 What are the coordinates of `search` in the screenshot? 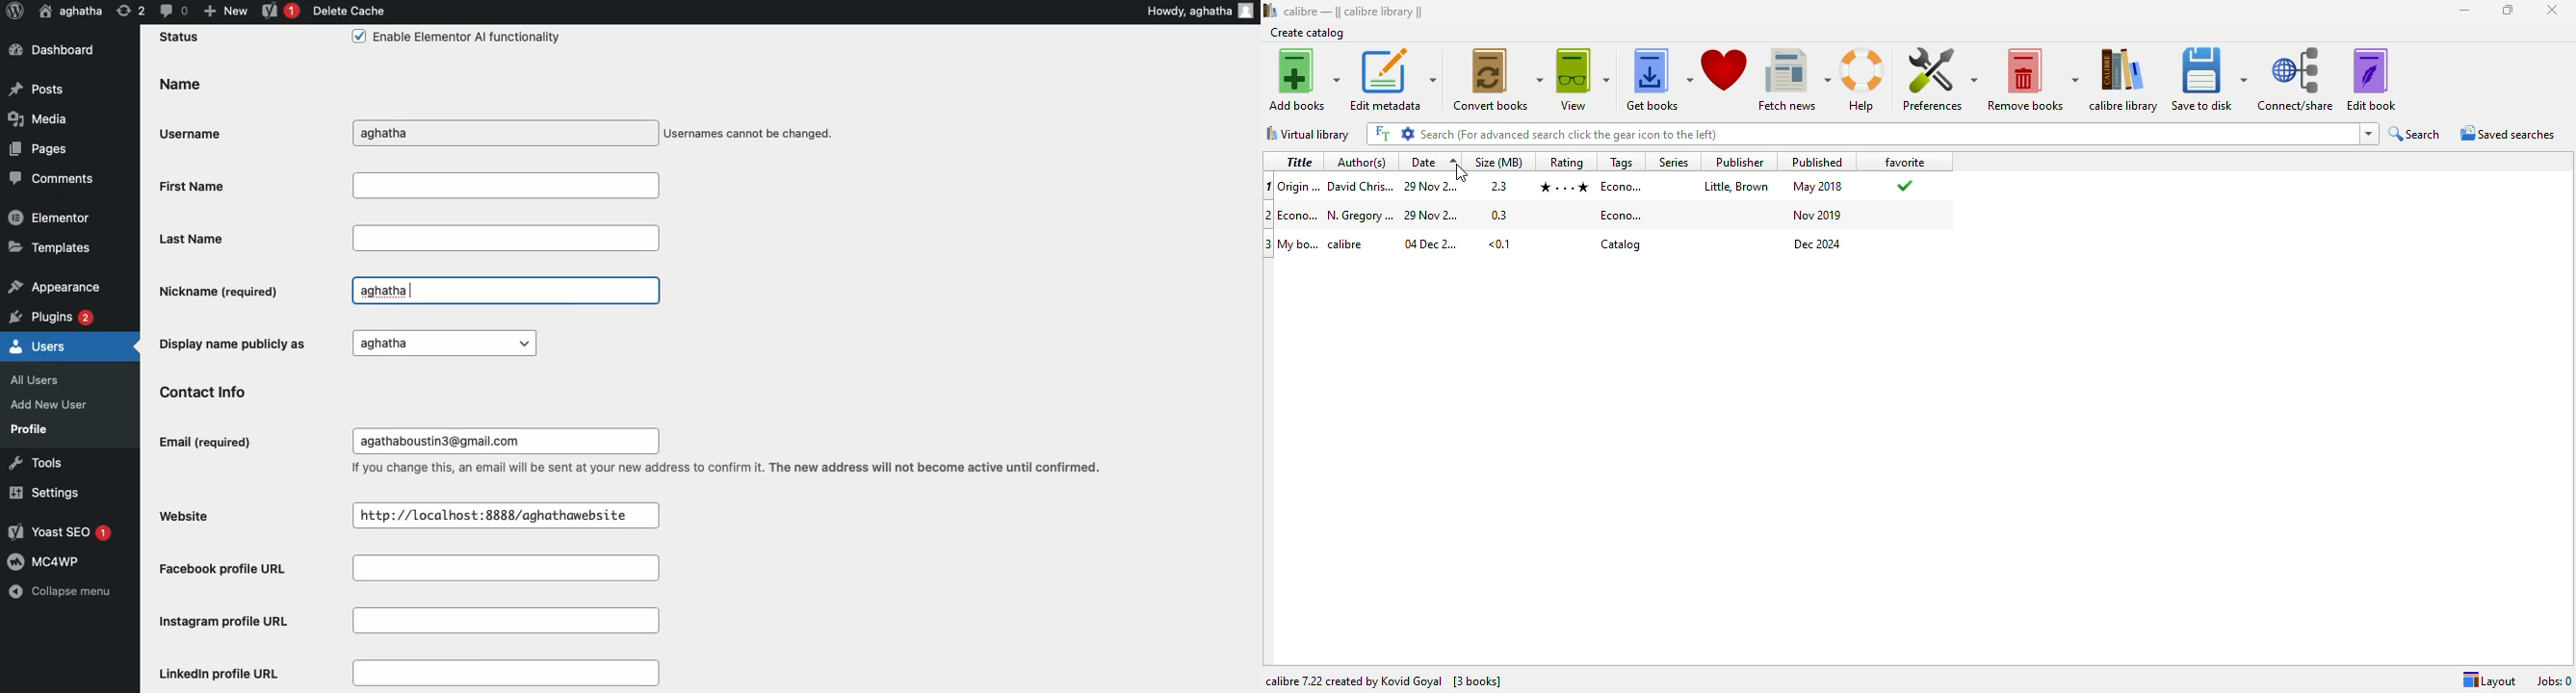 It's located at (1888, 134).